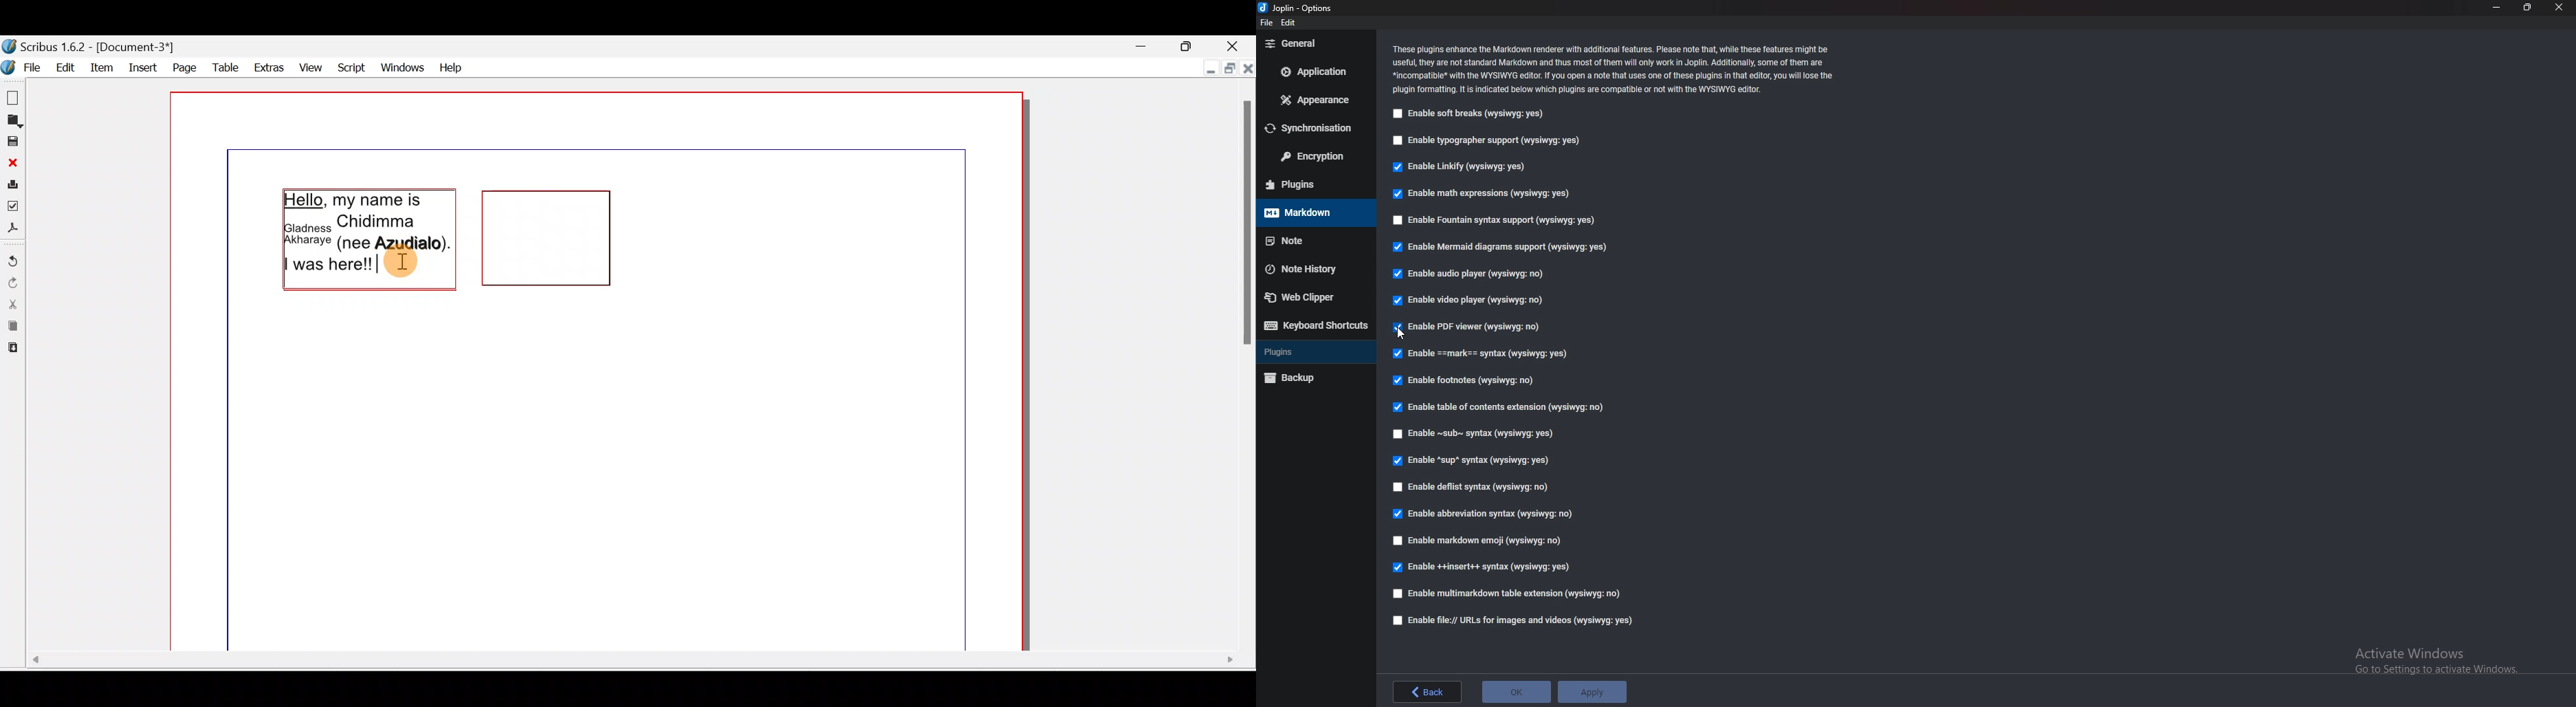 The image size is (2576, 728). What do you see at coordinates (1471, 113) in the screenshot?
I see `Enable soft breaks` at bounding box center [1471, 113].